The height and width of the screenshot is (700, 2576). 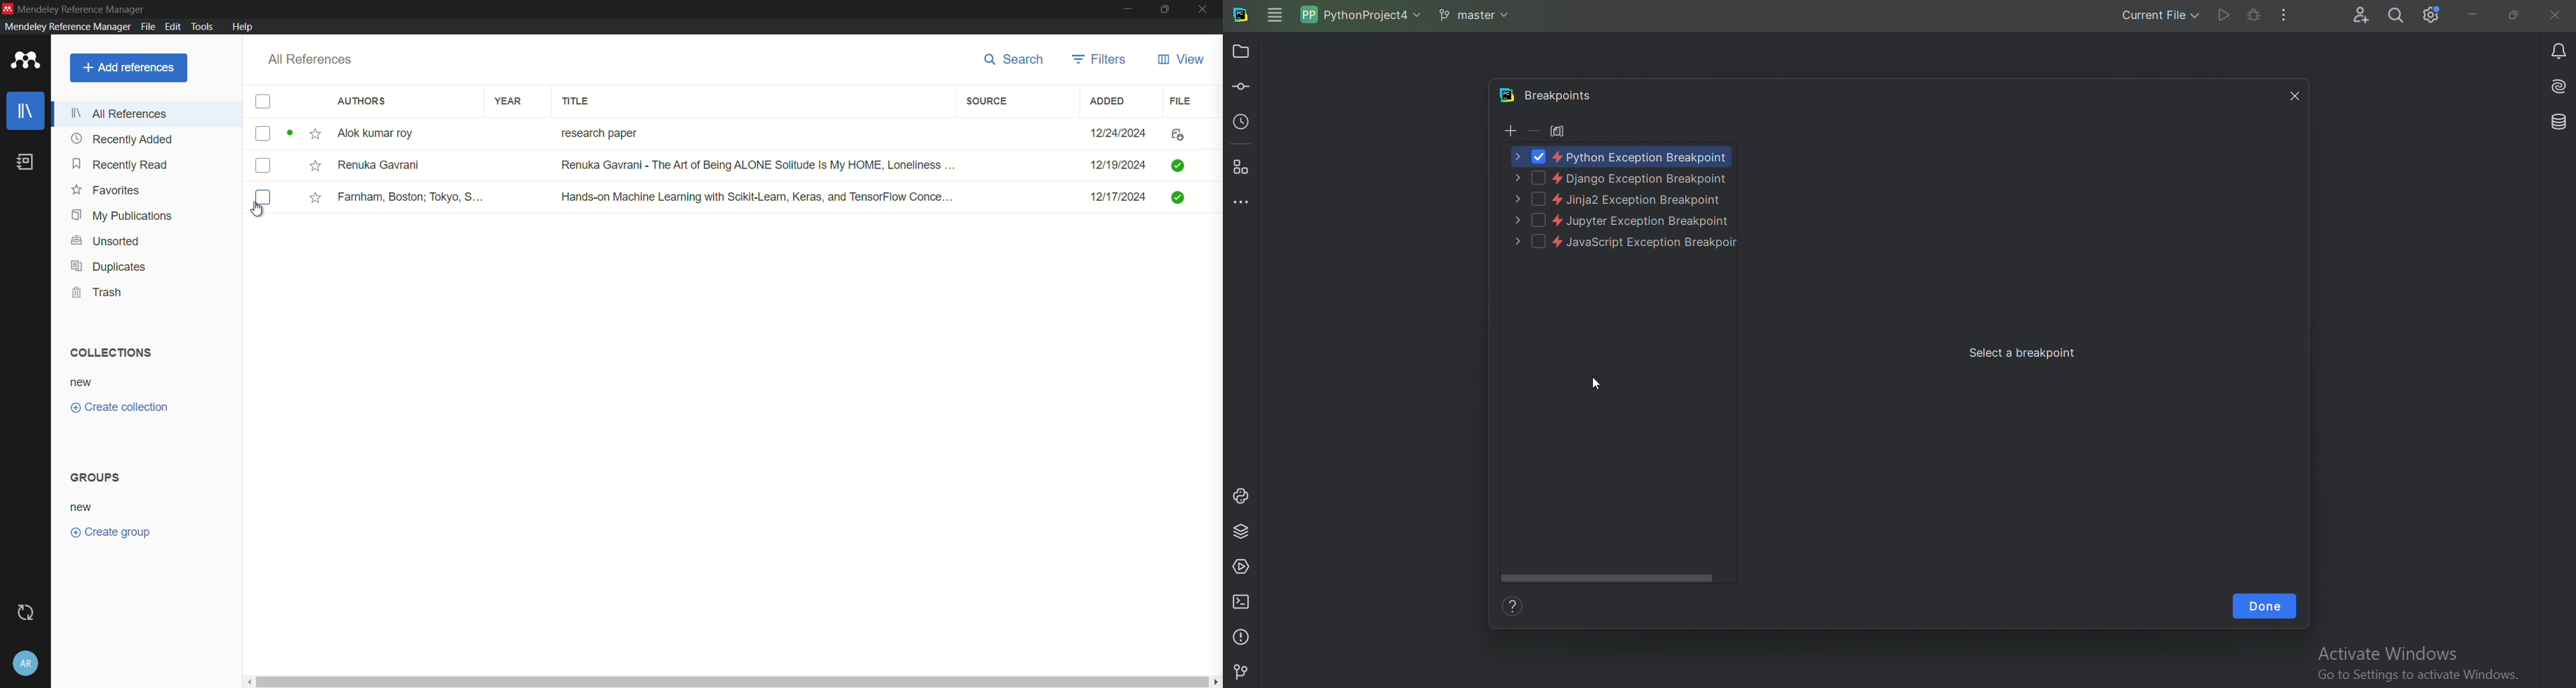 I want to click on More tool windows, so click(x=1242, y=202).